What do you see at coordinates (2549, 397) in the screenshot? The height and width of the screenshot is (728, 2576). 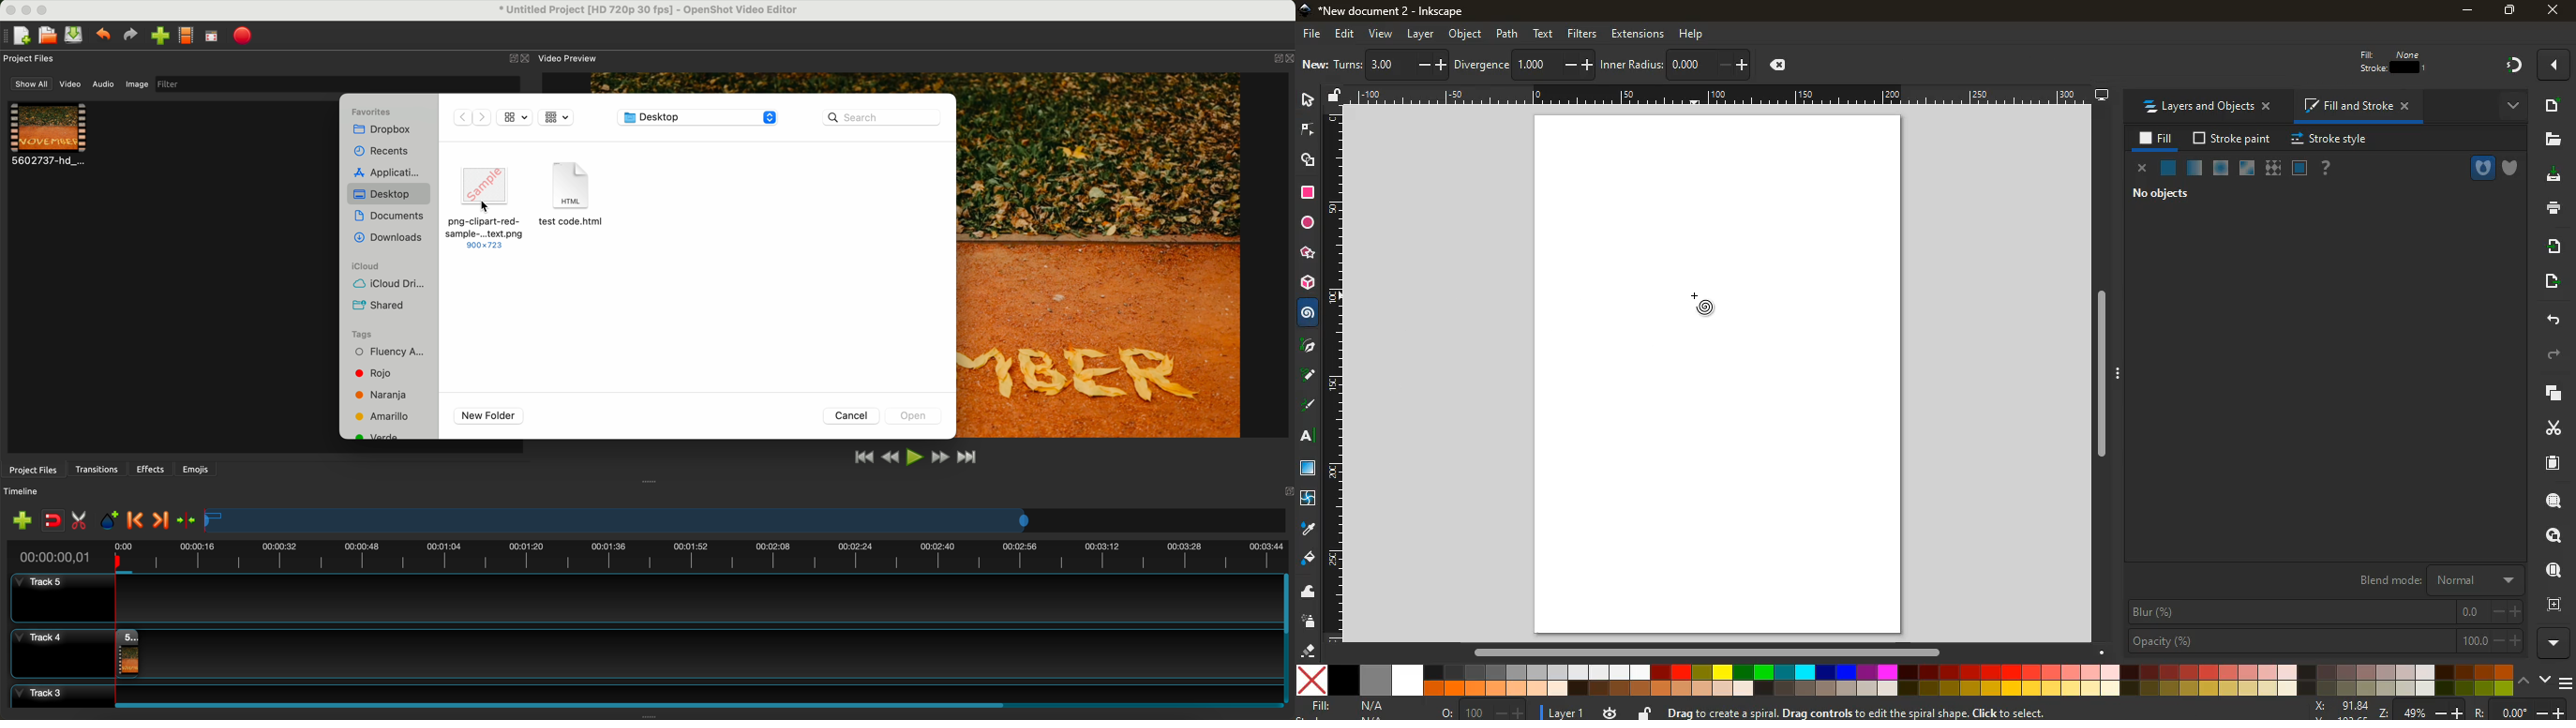 I see `layers` at bounding box center [2549, 397].